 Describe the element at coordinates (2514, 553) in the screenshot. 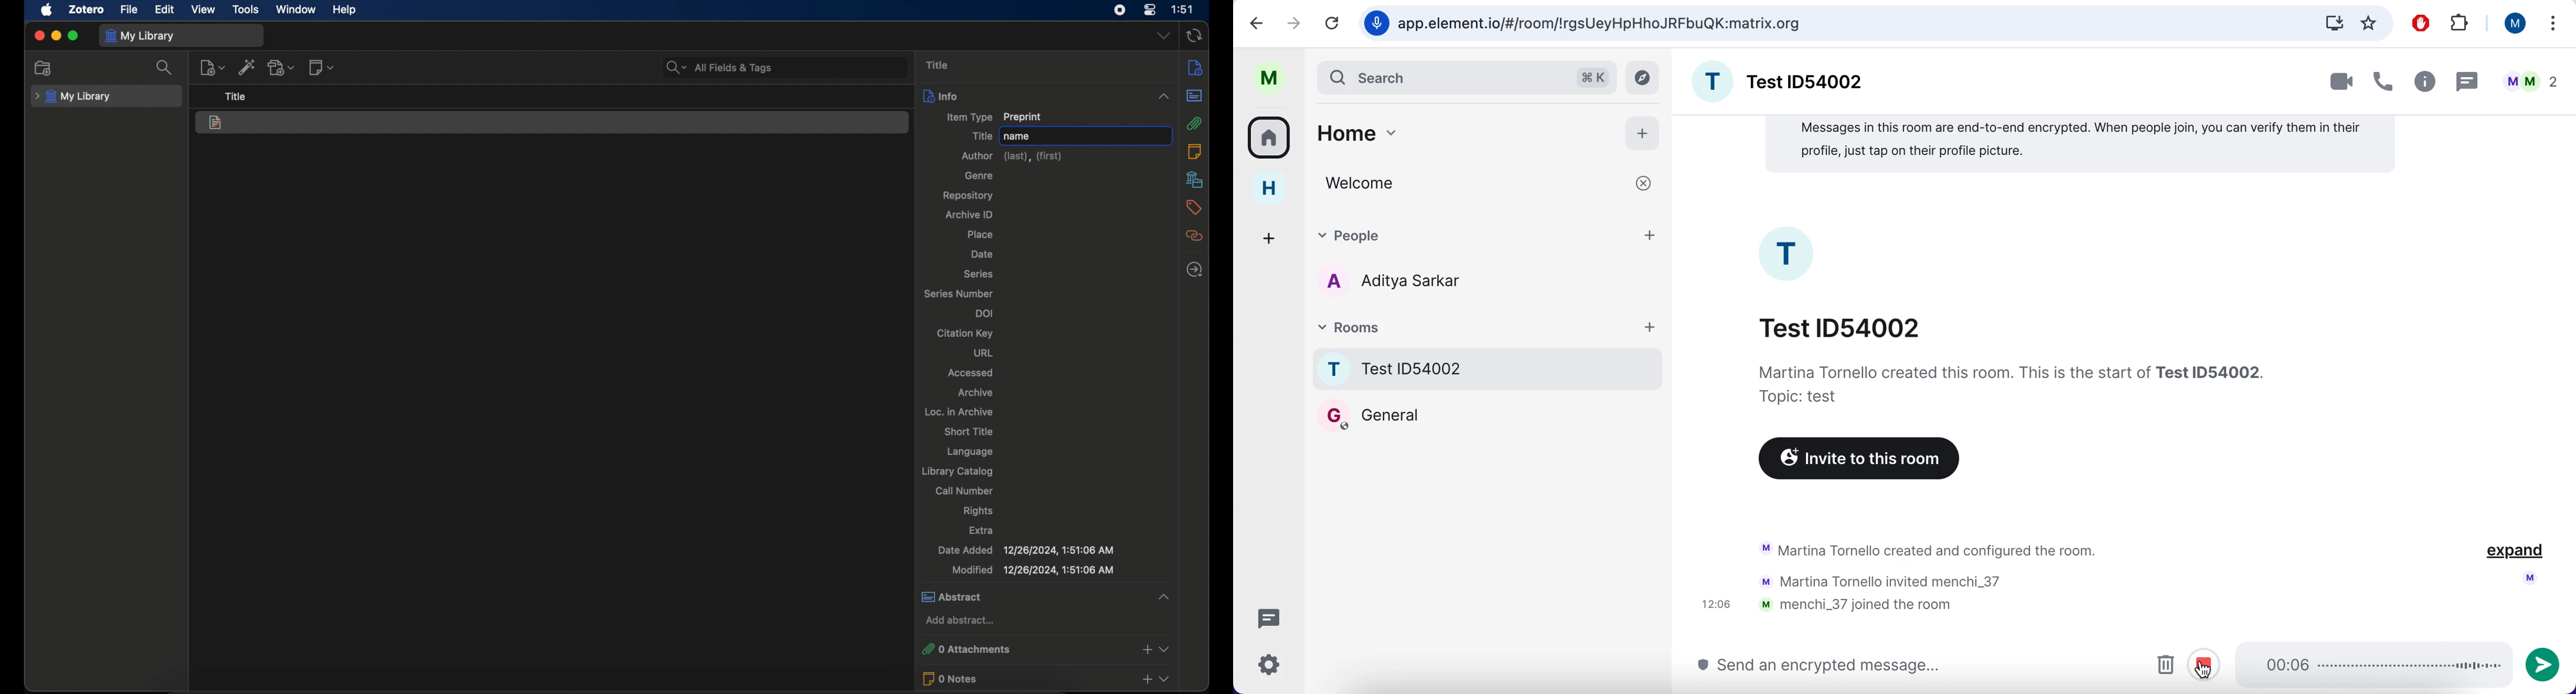

I see `expand` at that location.